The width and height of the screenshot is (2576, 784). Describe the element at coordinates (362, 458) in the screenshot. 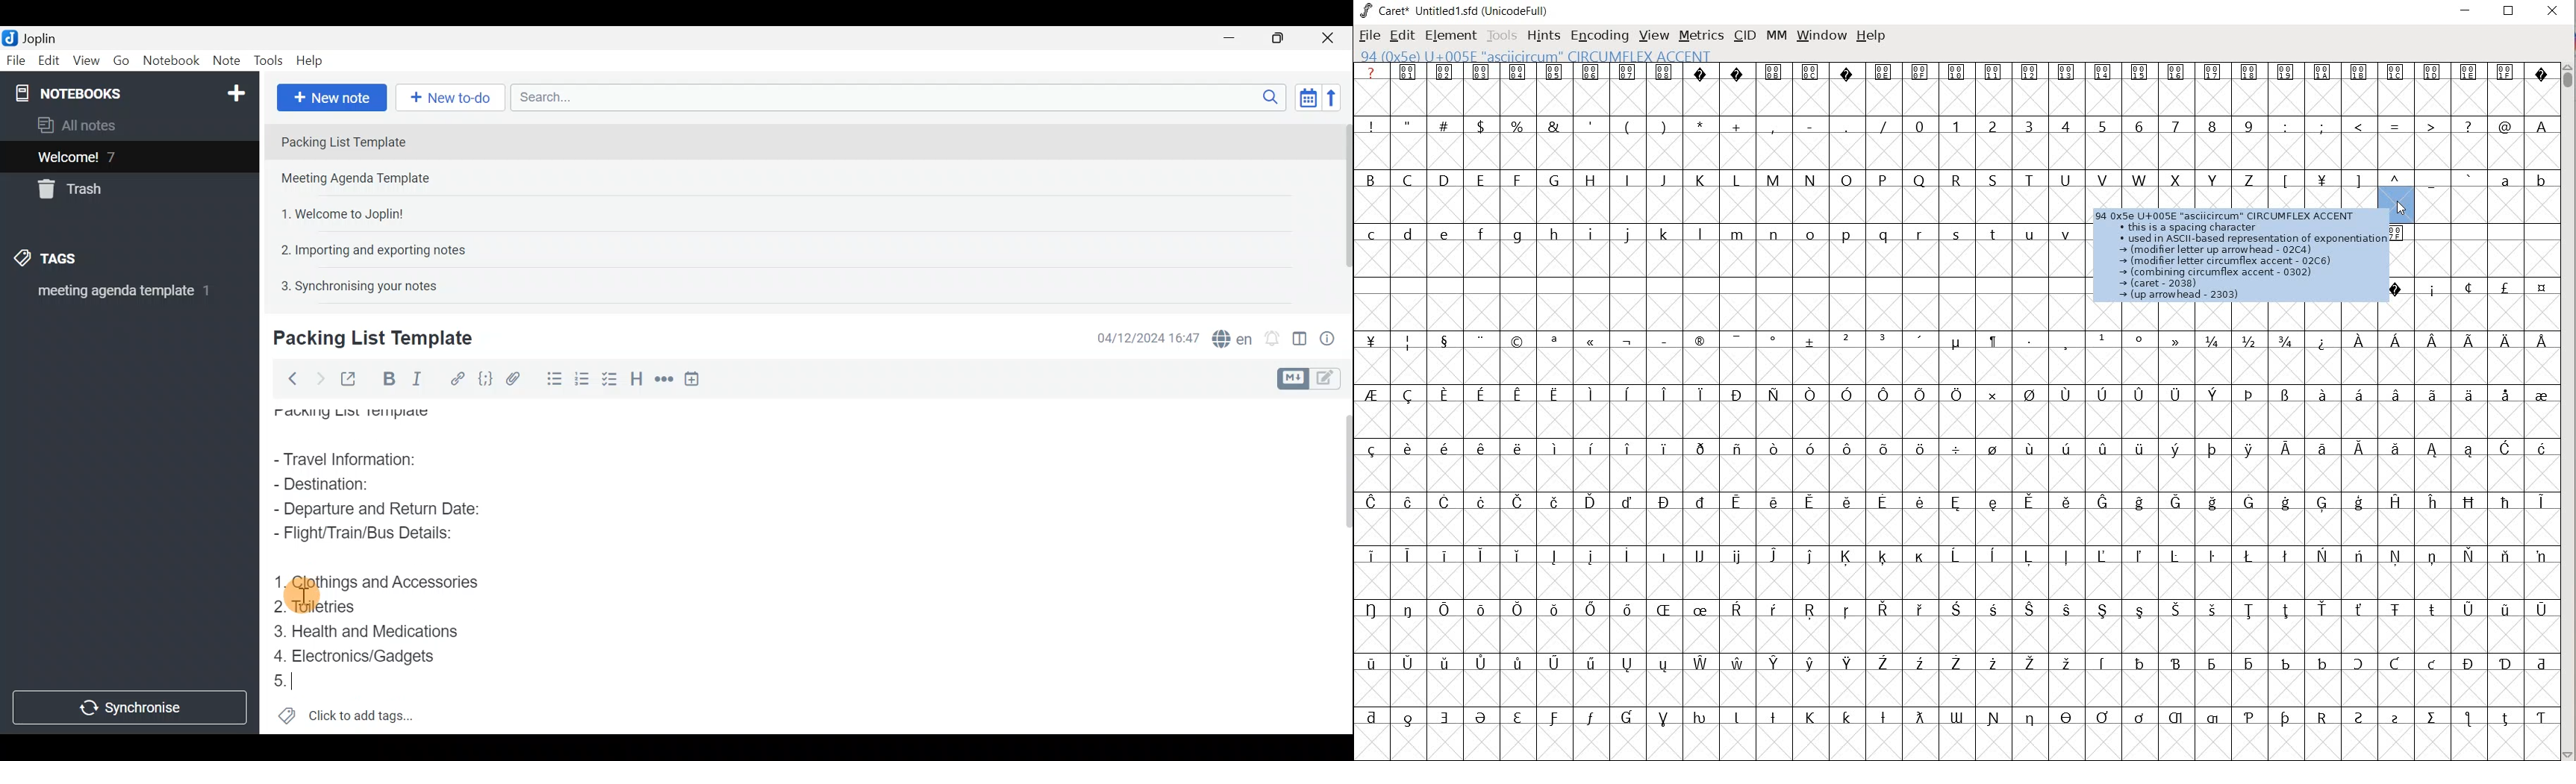

I see `Travel Information:` at that location.